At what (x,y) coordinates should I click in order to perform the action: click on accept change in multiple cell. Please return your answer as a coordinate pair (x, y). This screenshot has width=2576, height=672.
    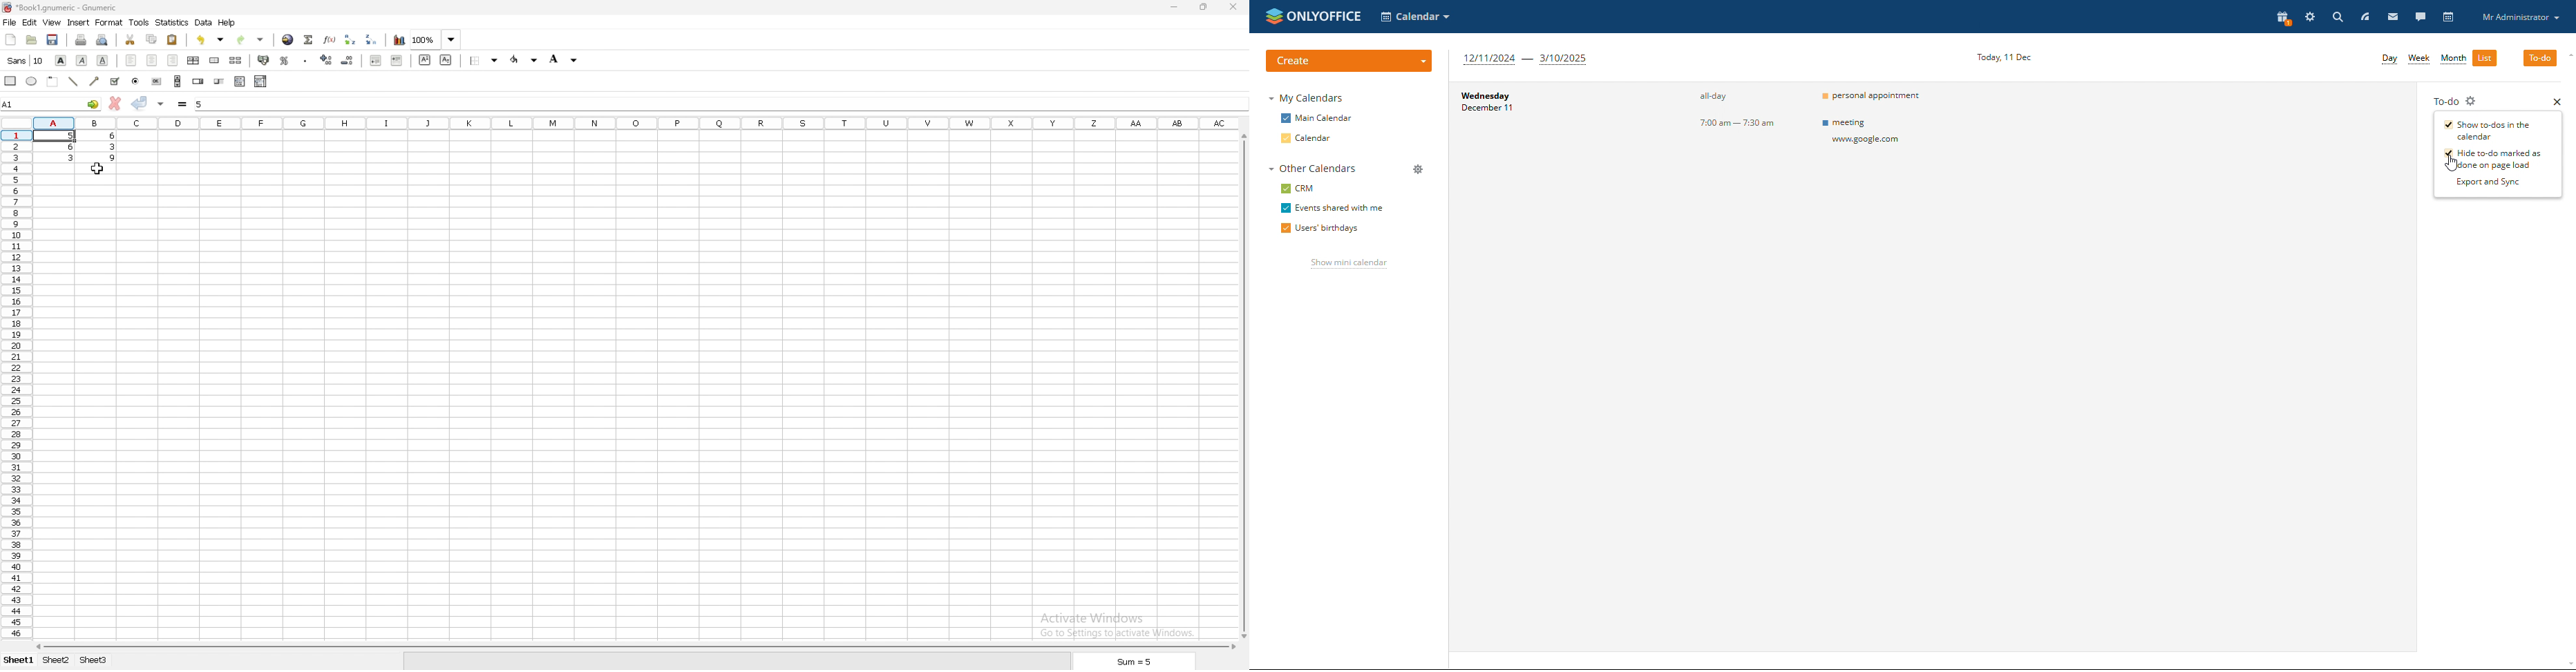
    Looking at the image, I should click on (161, 105).